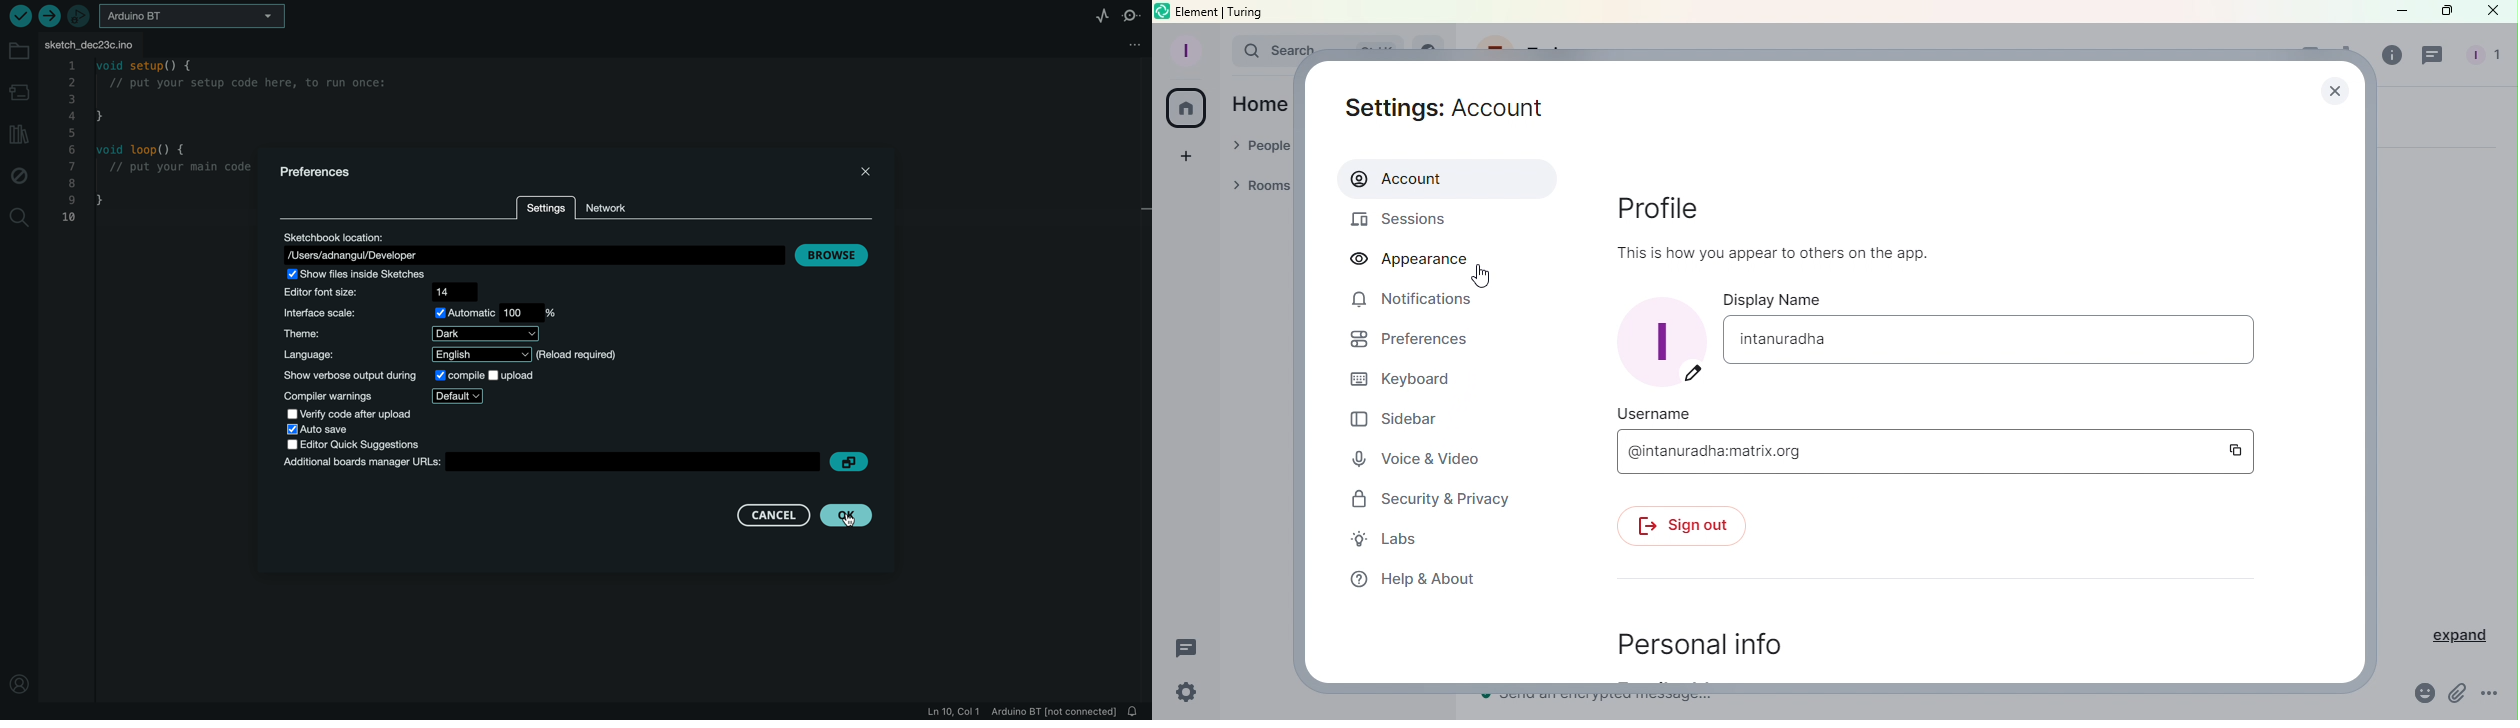 The width and height of the screenshot is (2520, 728). What do you see at coordinates (2387, 55) in the screenshot?
I see `Room info` at bounding box center [2387, 55].